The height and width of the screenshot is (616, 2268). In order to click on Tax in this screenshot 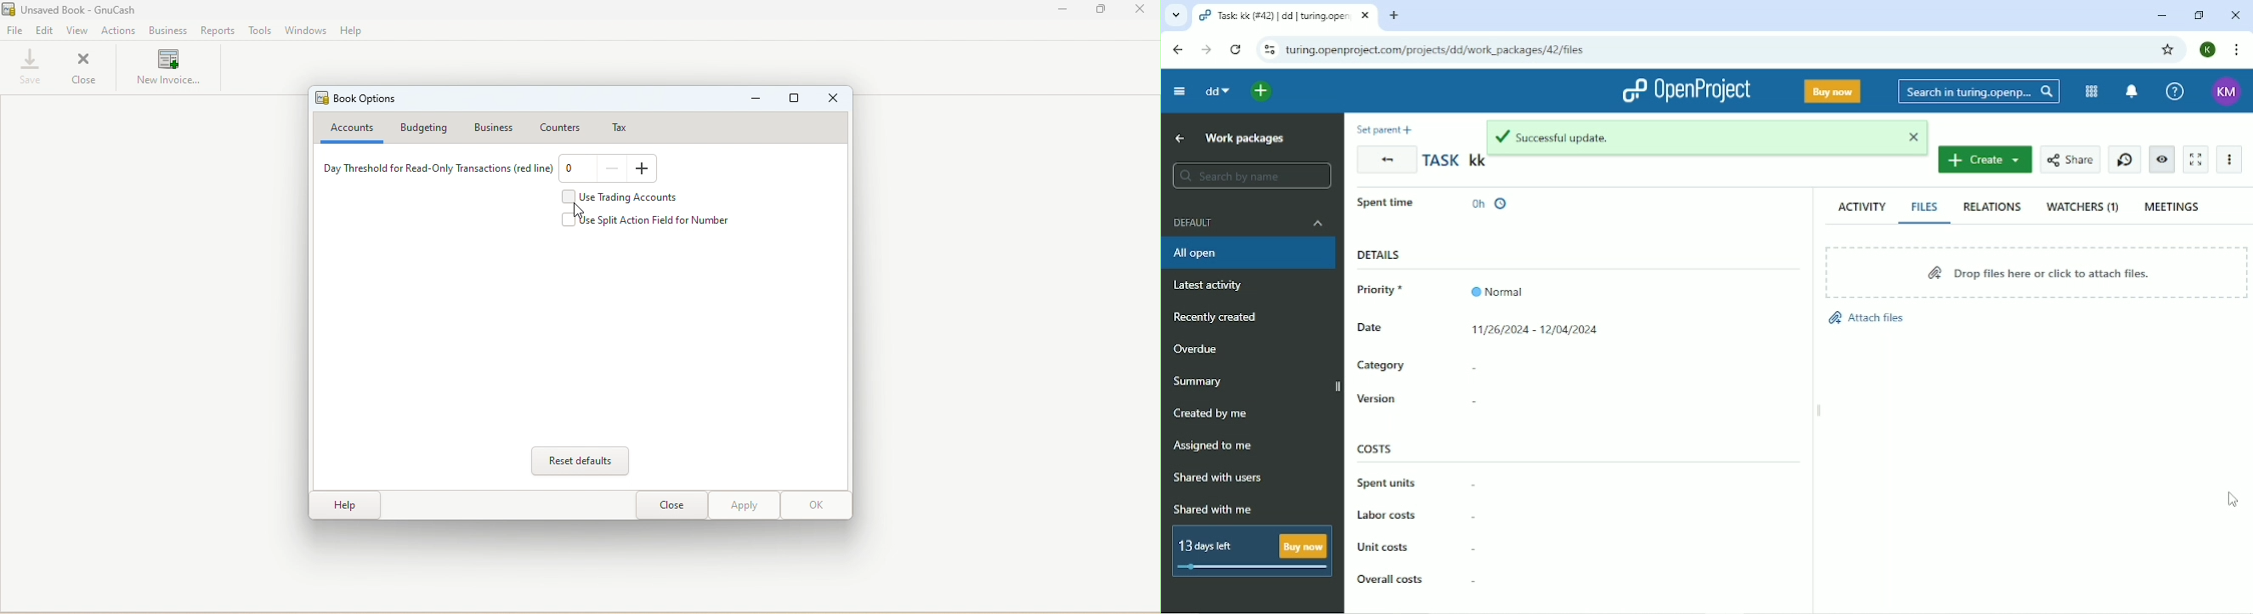, I will do `click(614, 127)`.